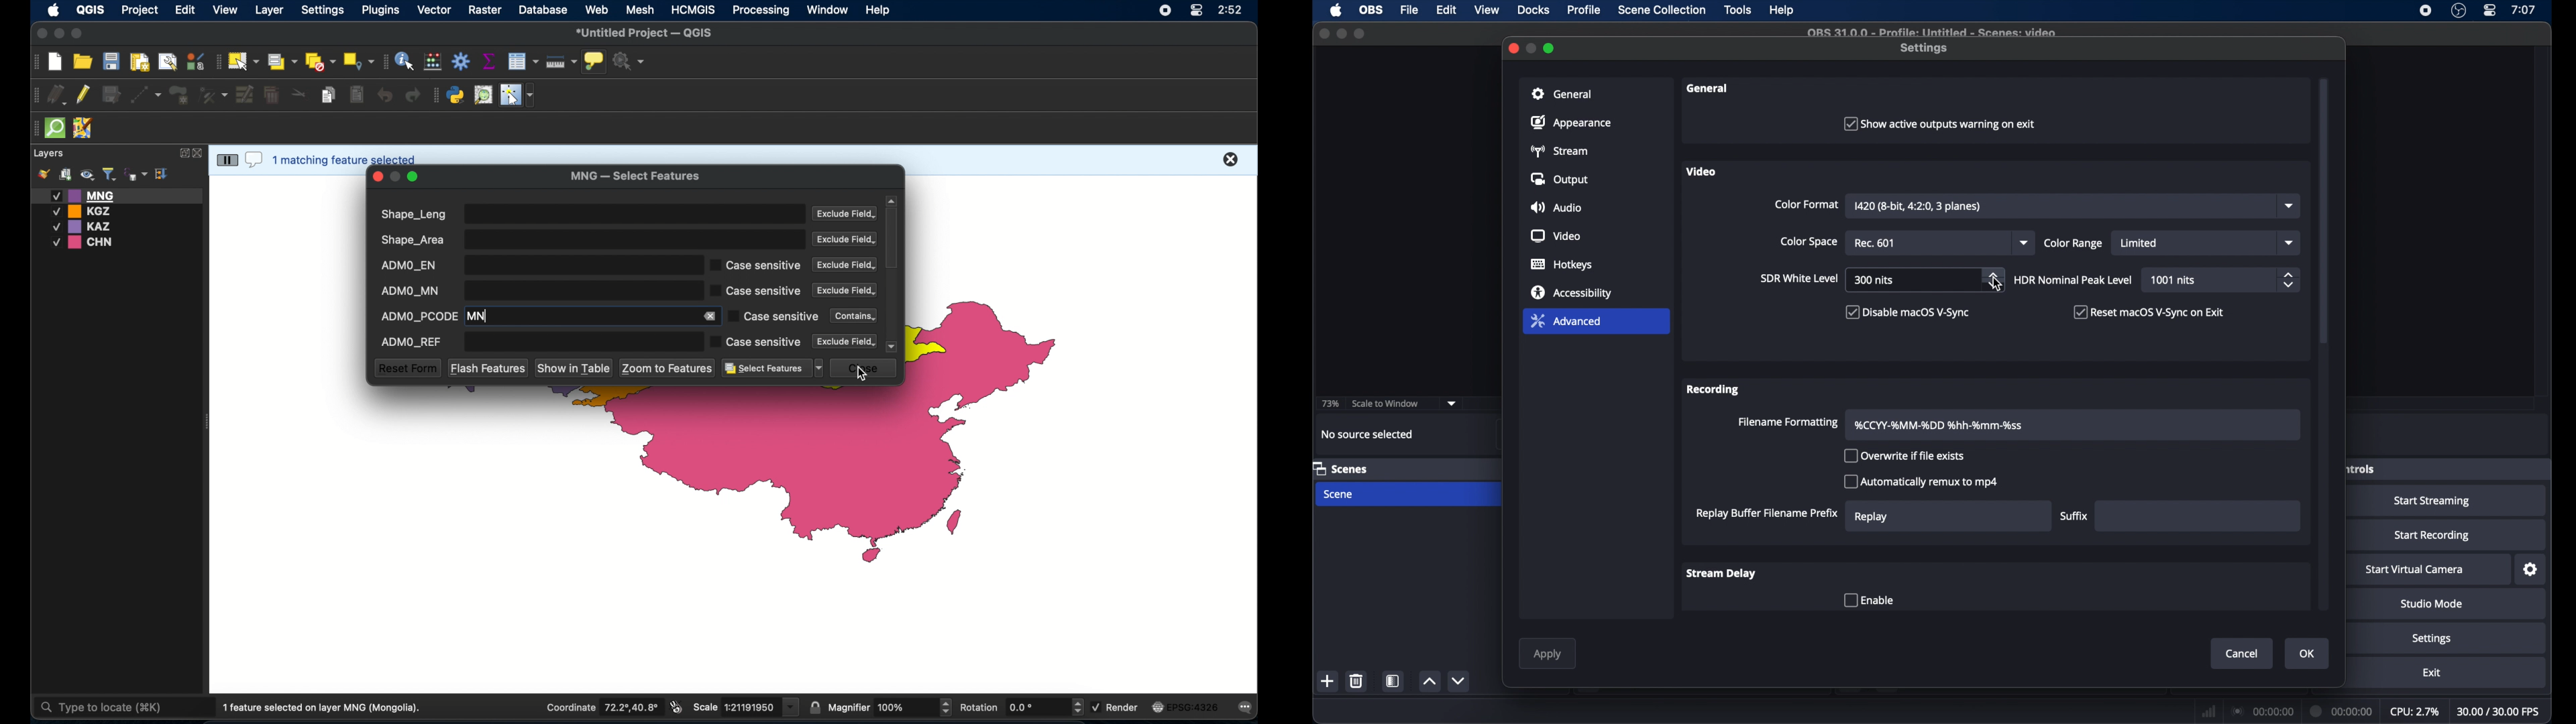 This screenshot has height=728, width=2576. What do you see at coordinates (347, 158) in the screenshot?
I see `1 matching feature selected` at bounding box center [347, 158].